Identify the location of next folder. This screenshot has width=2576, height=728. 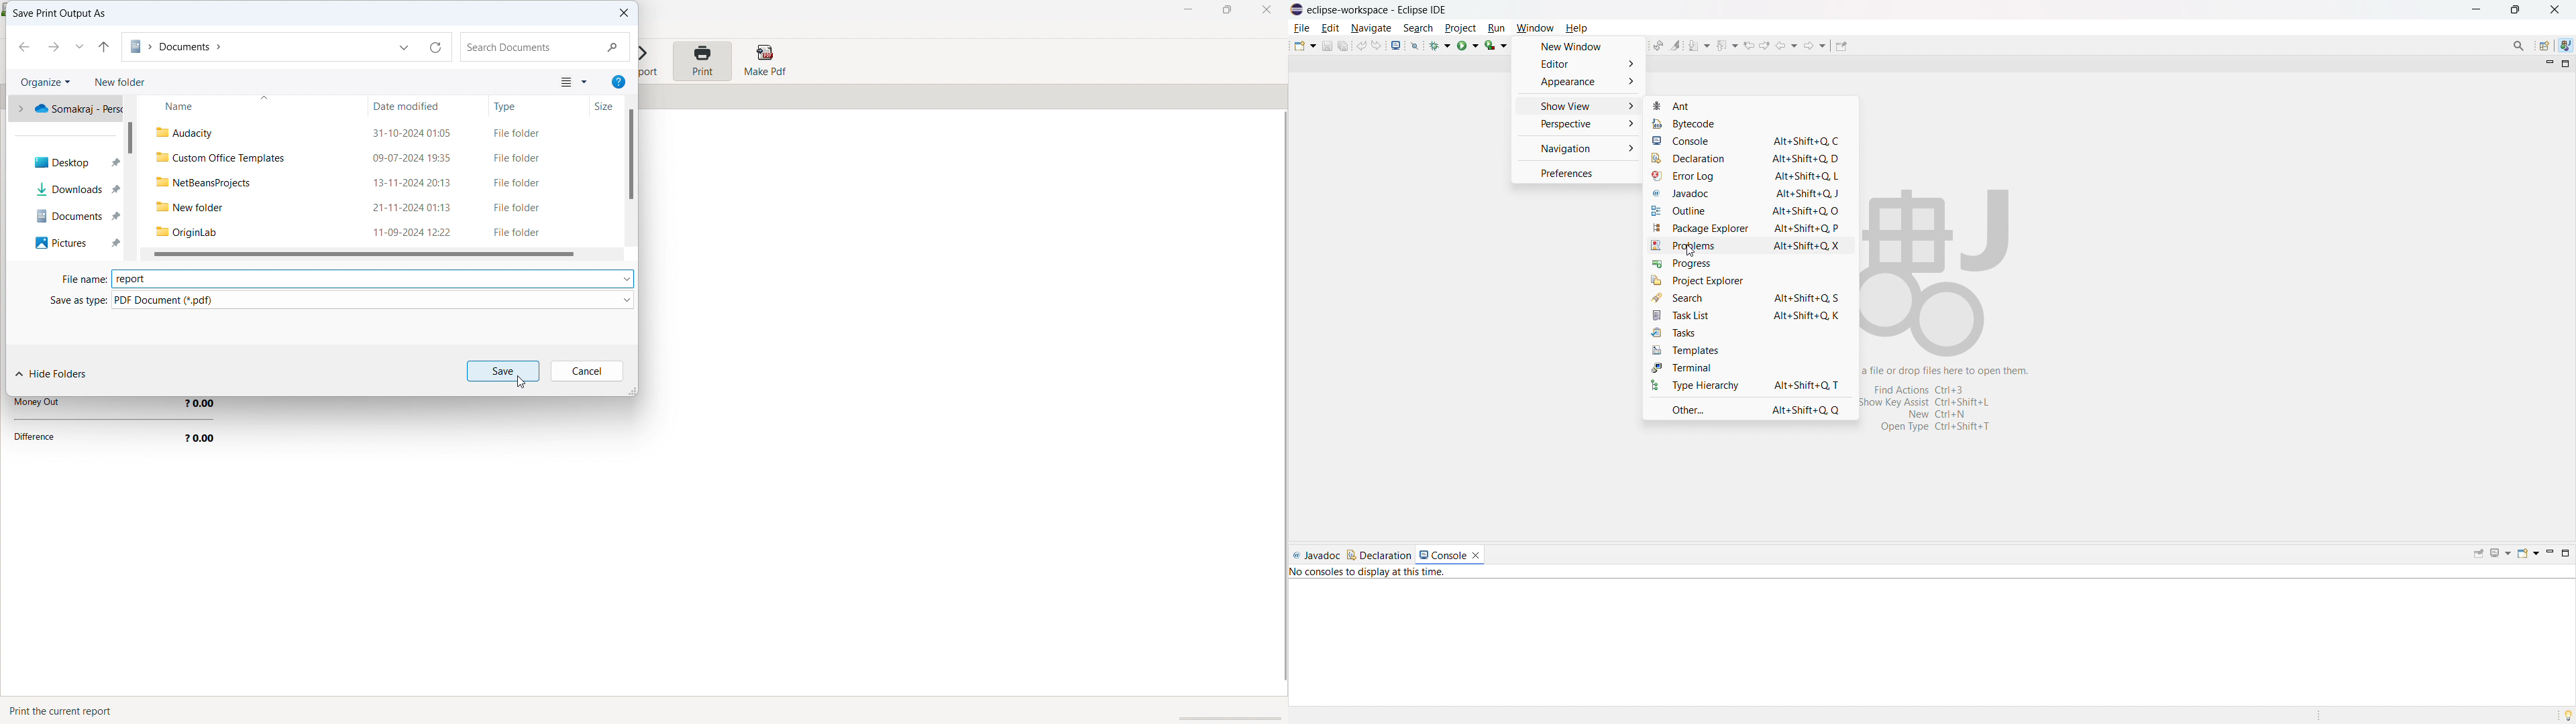
(52, 46).